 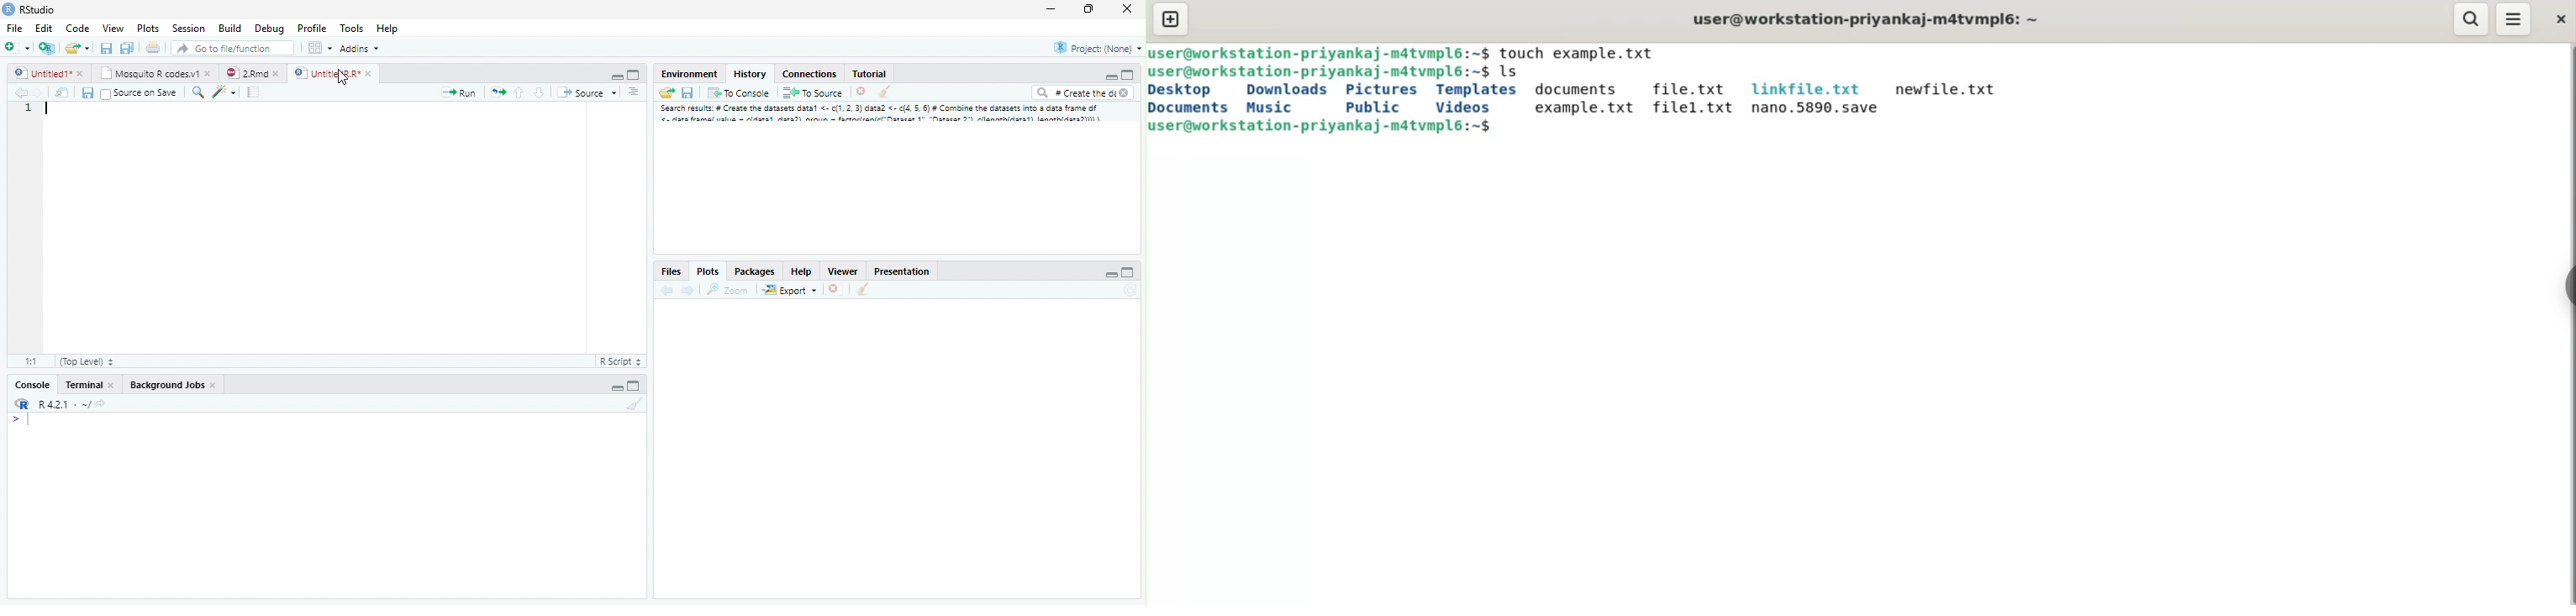 I want to click on Save all, so click(x=127, y=48).